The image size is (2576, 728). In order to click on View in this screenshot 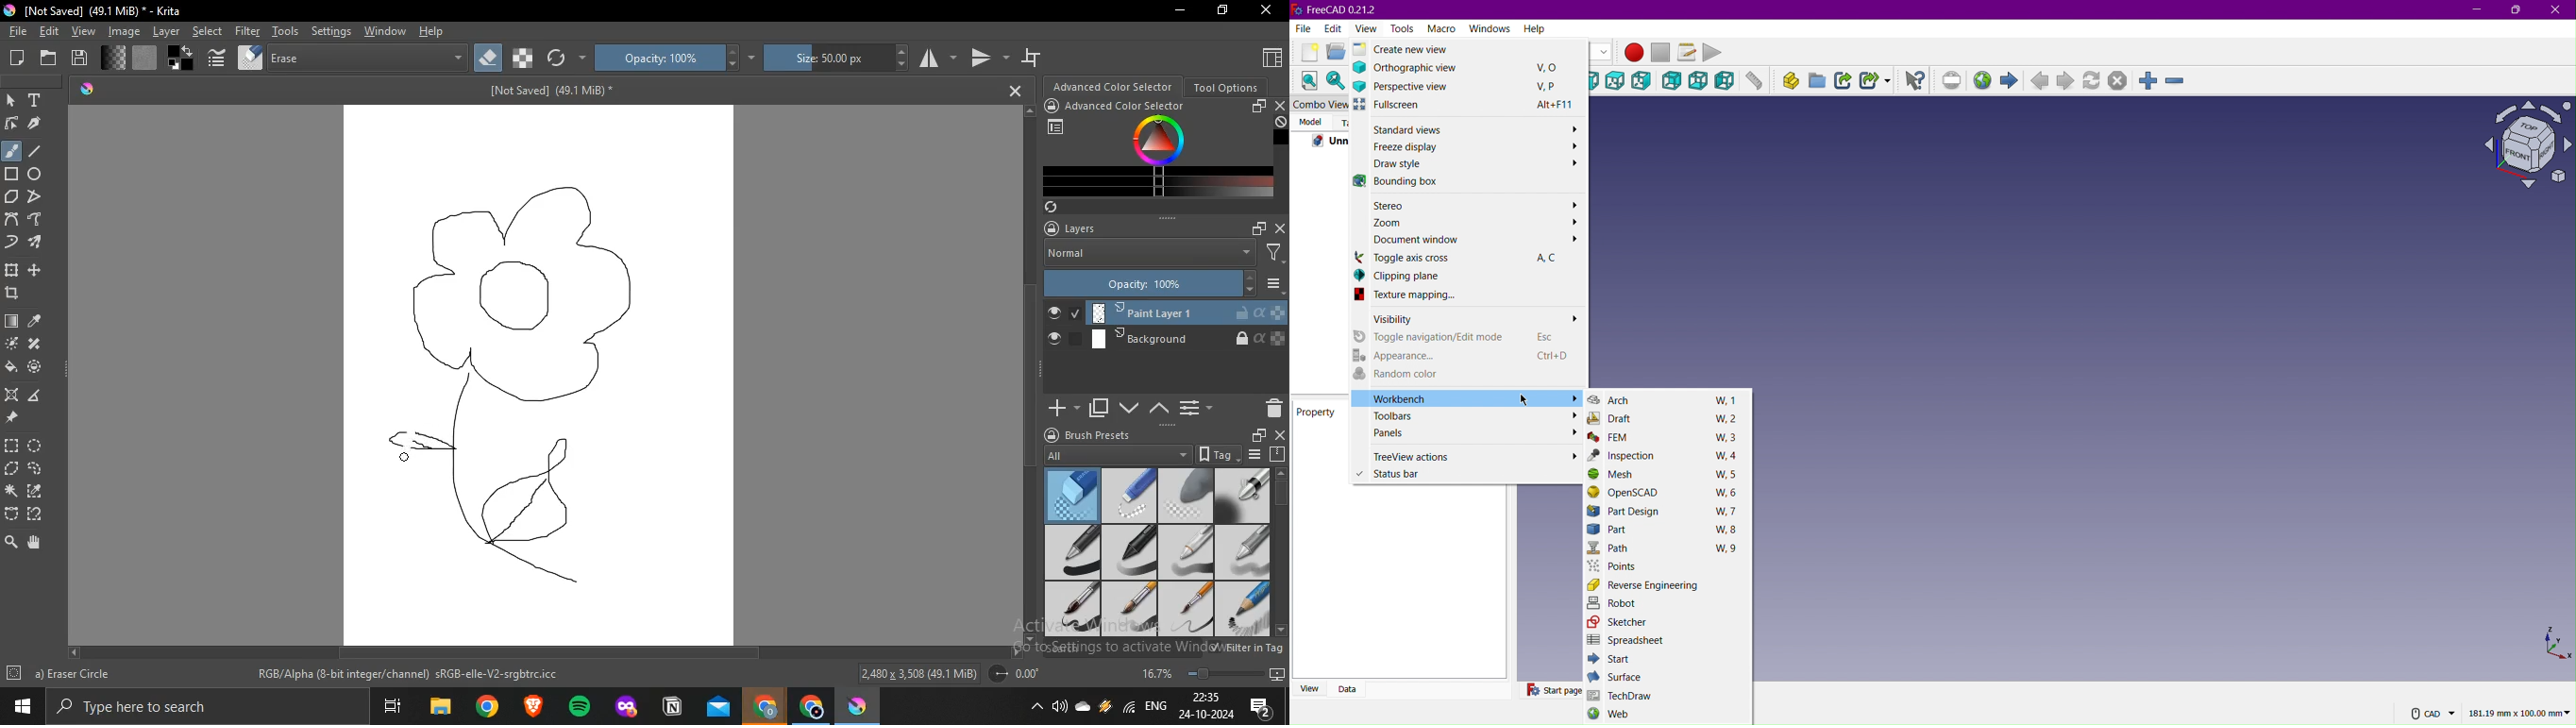, I will do `click(1310, 687)`.